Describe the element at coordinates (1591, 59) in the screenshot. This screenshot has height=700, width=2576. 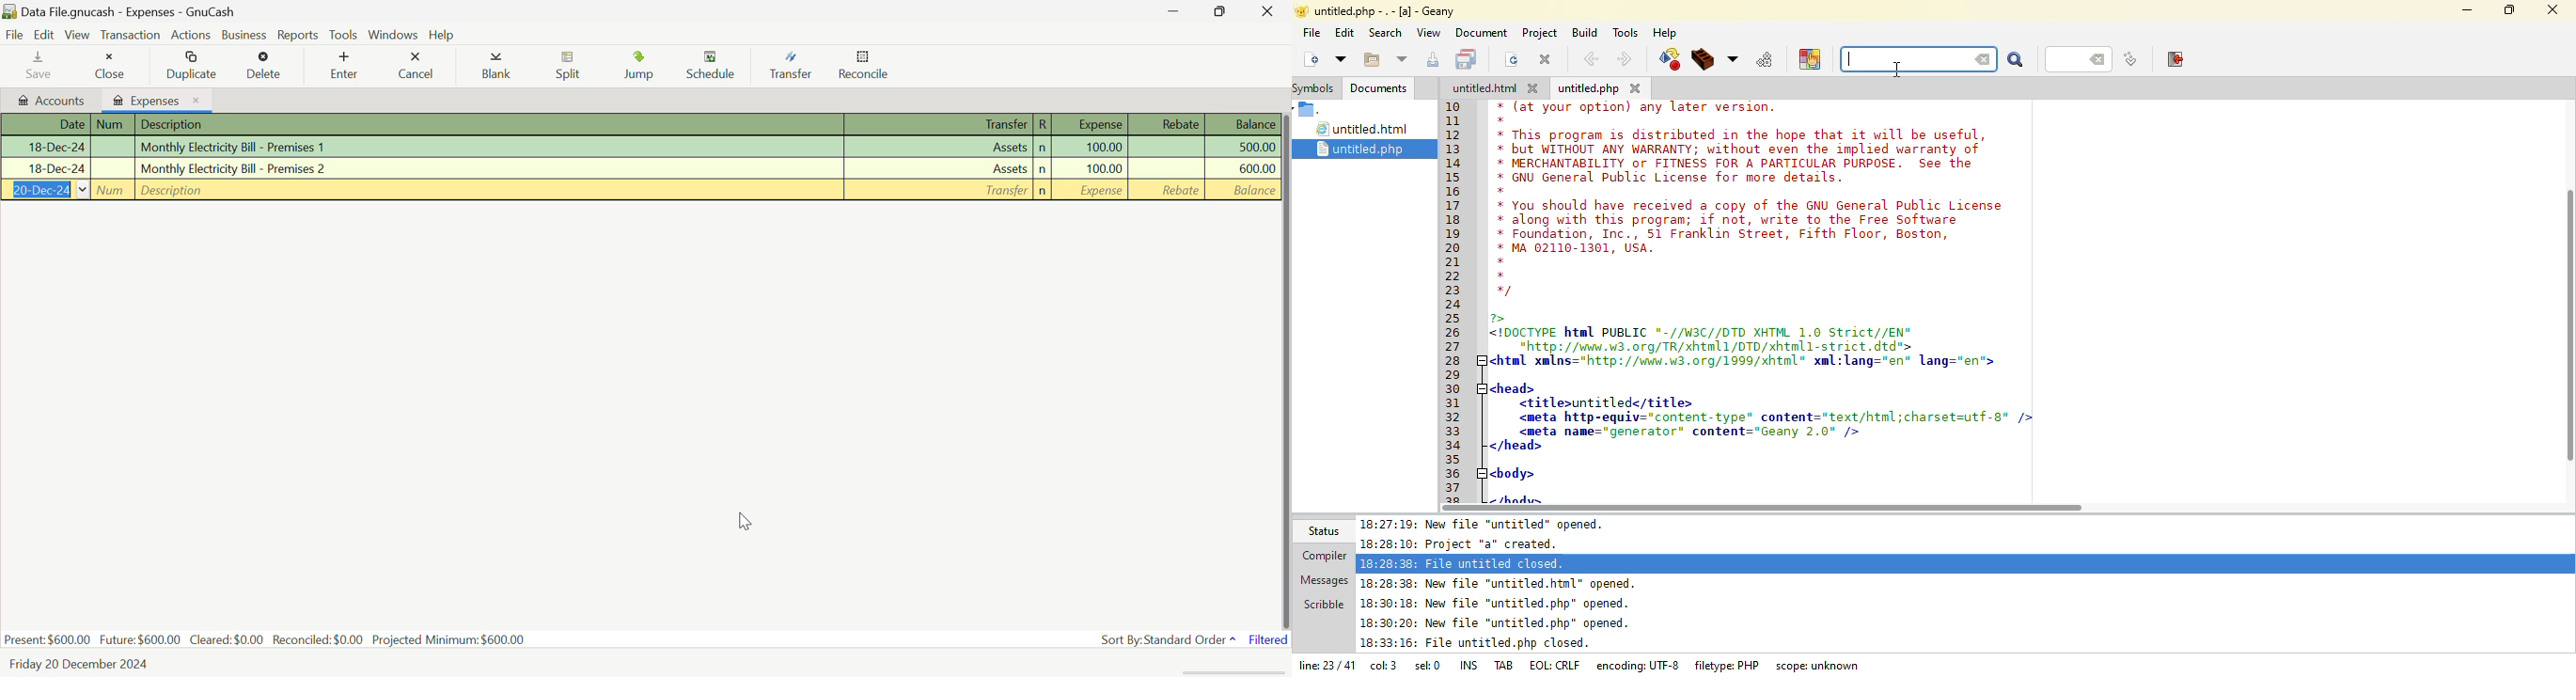
I see `back` at that location.